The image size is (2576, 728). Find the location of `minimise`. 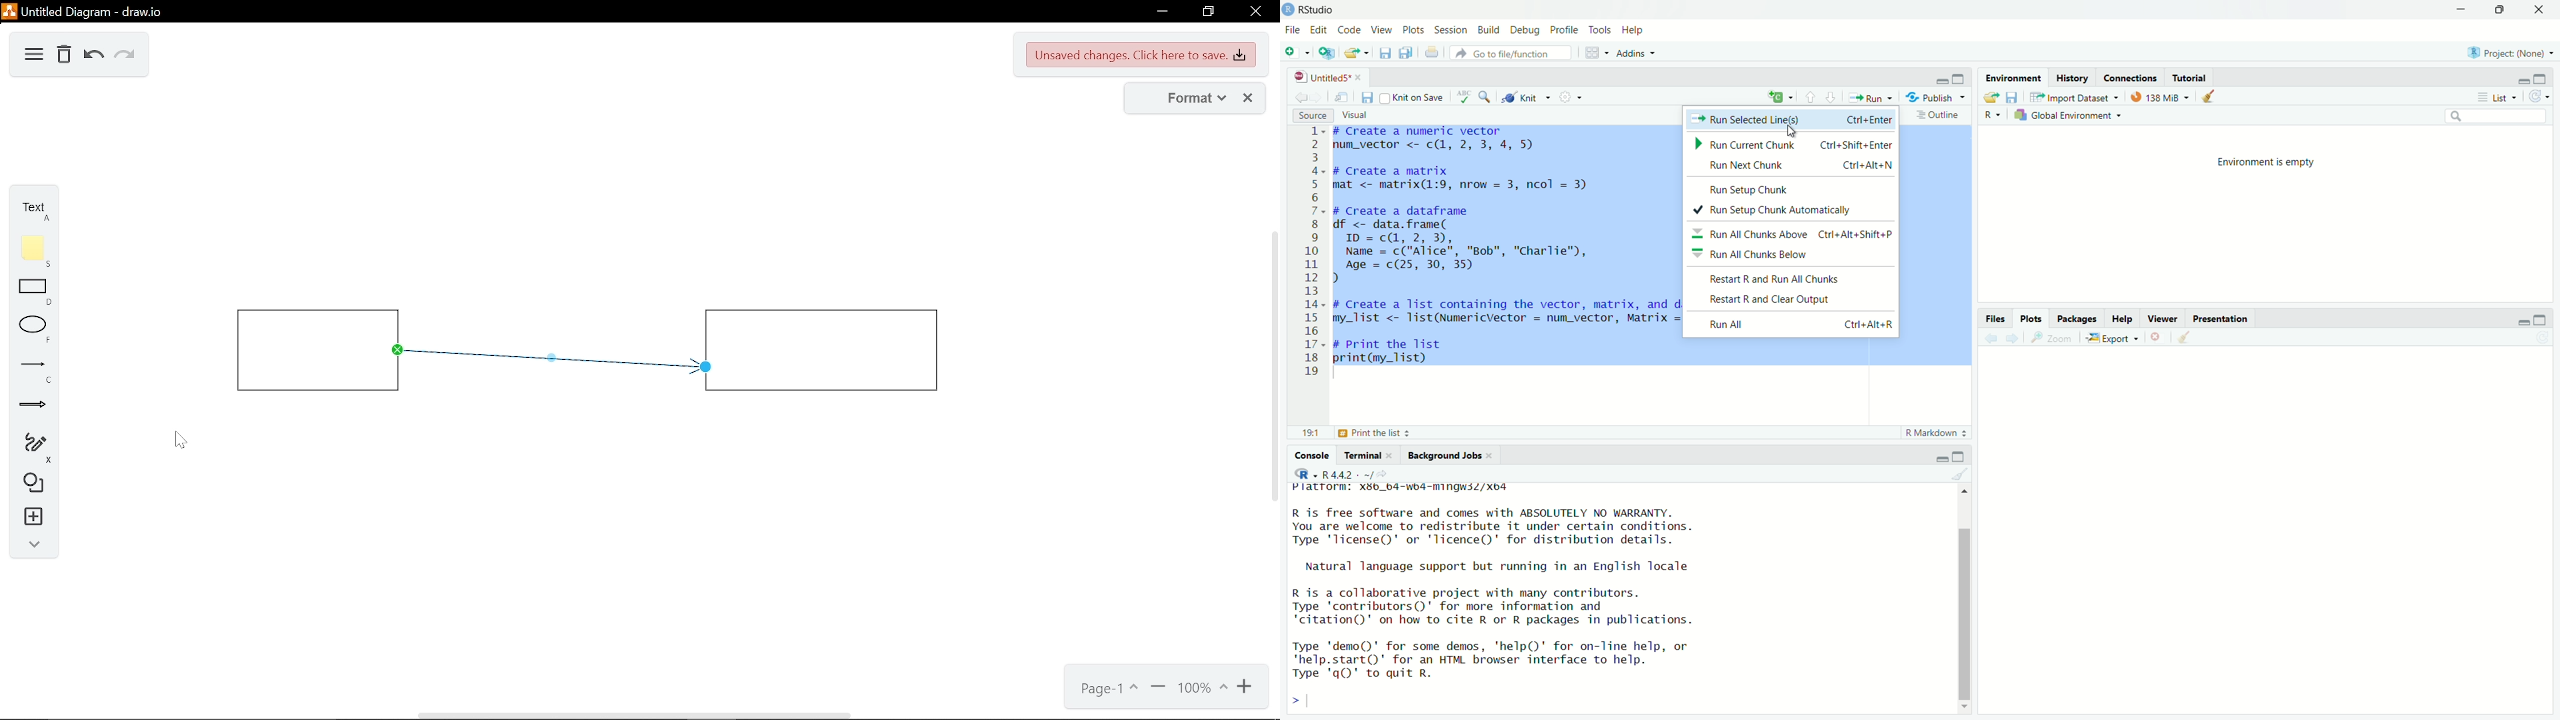

minimise is located at coordinates (2449, 13).